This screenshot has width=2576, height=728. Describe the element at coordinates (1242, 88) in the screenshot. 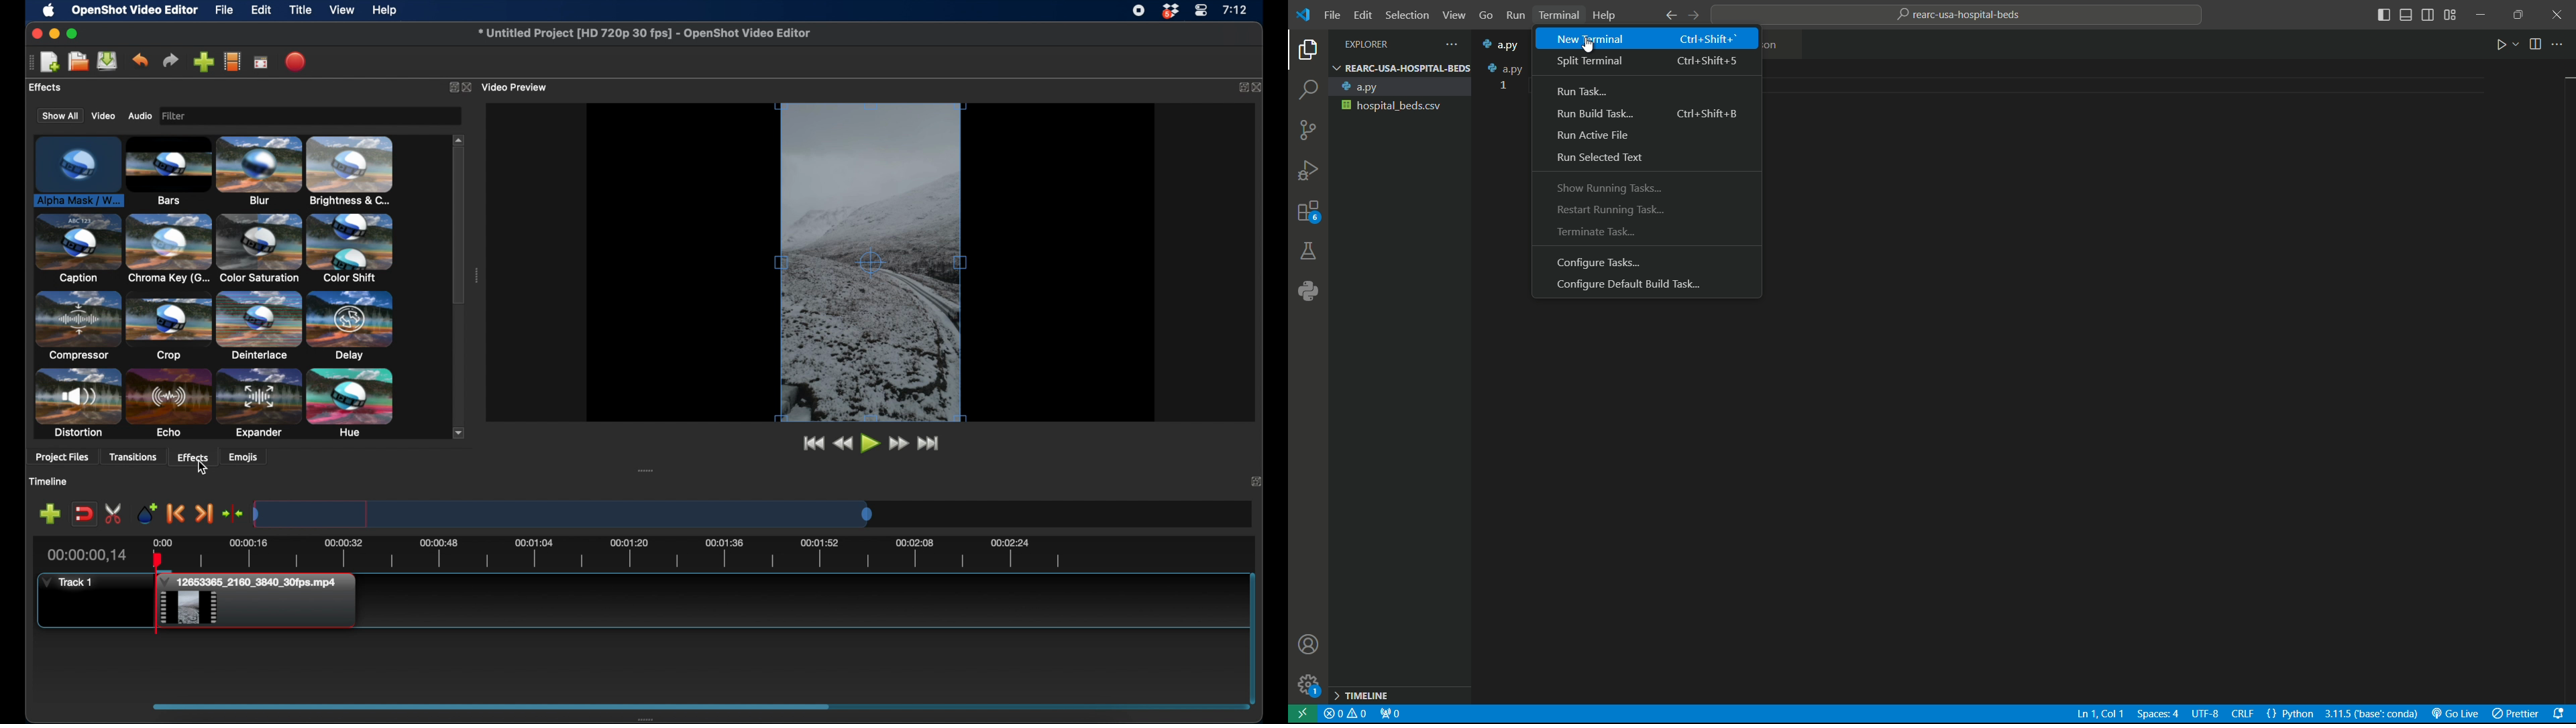

I see `expand` at that location.